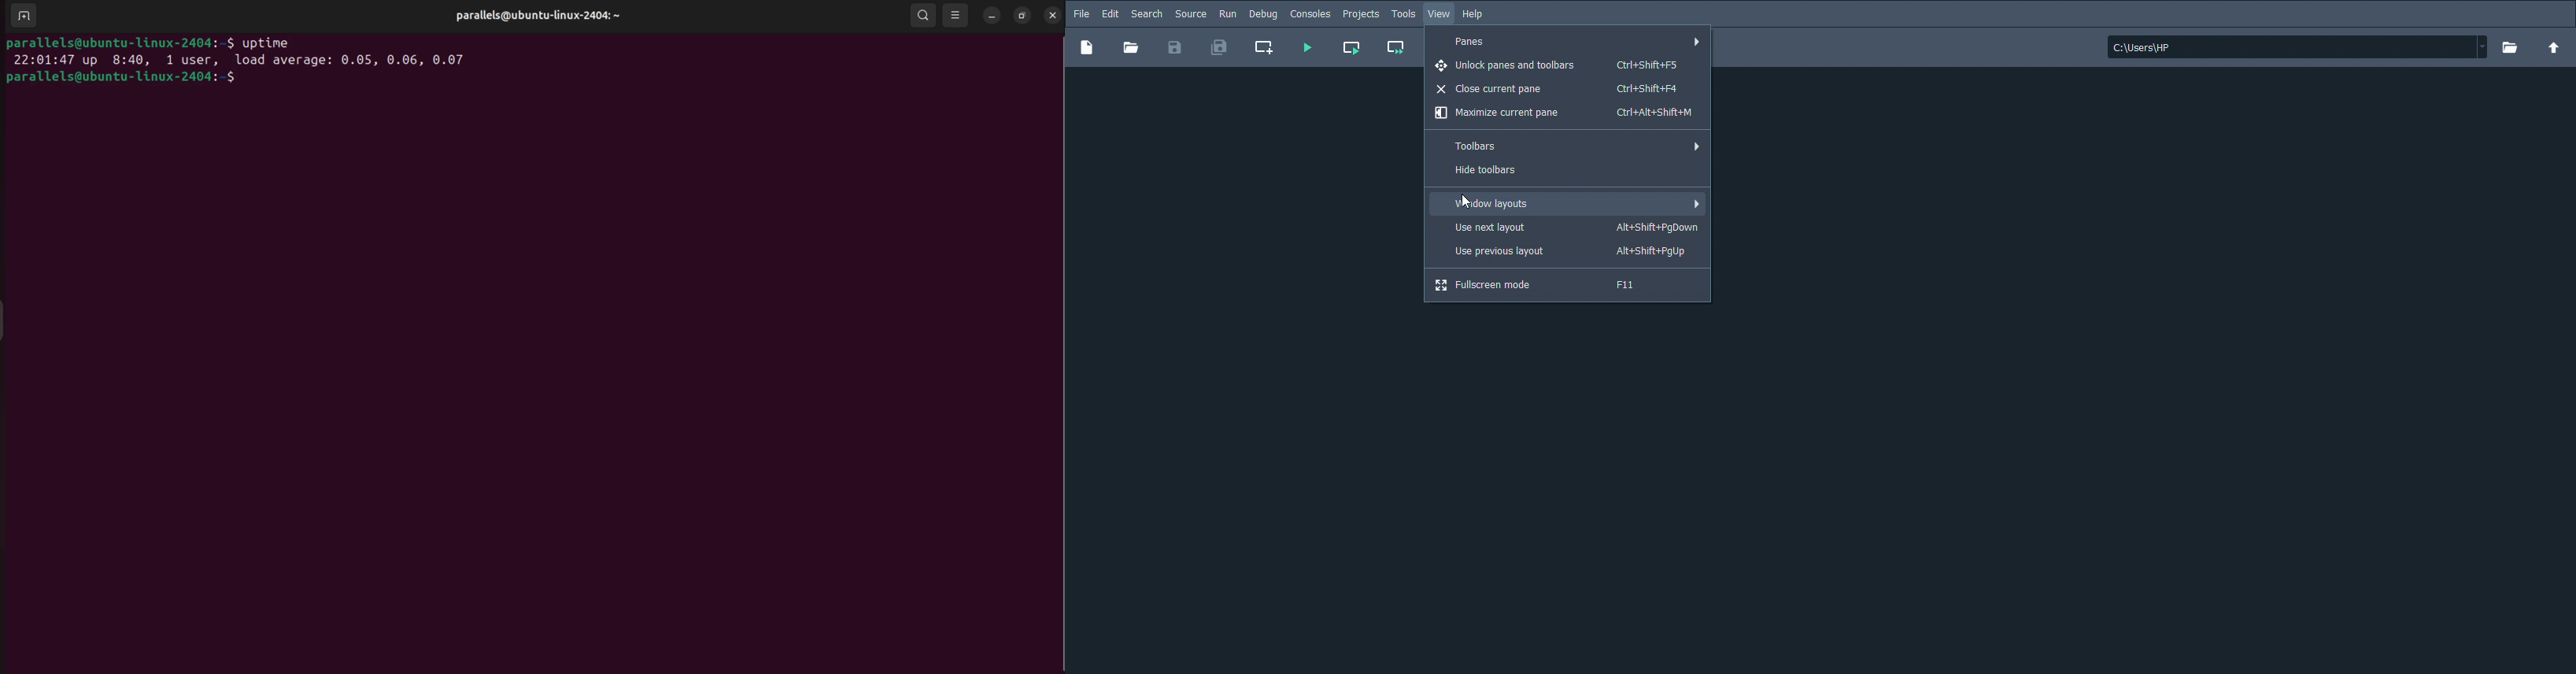  I want to click on Save files, so click(1175, 48).